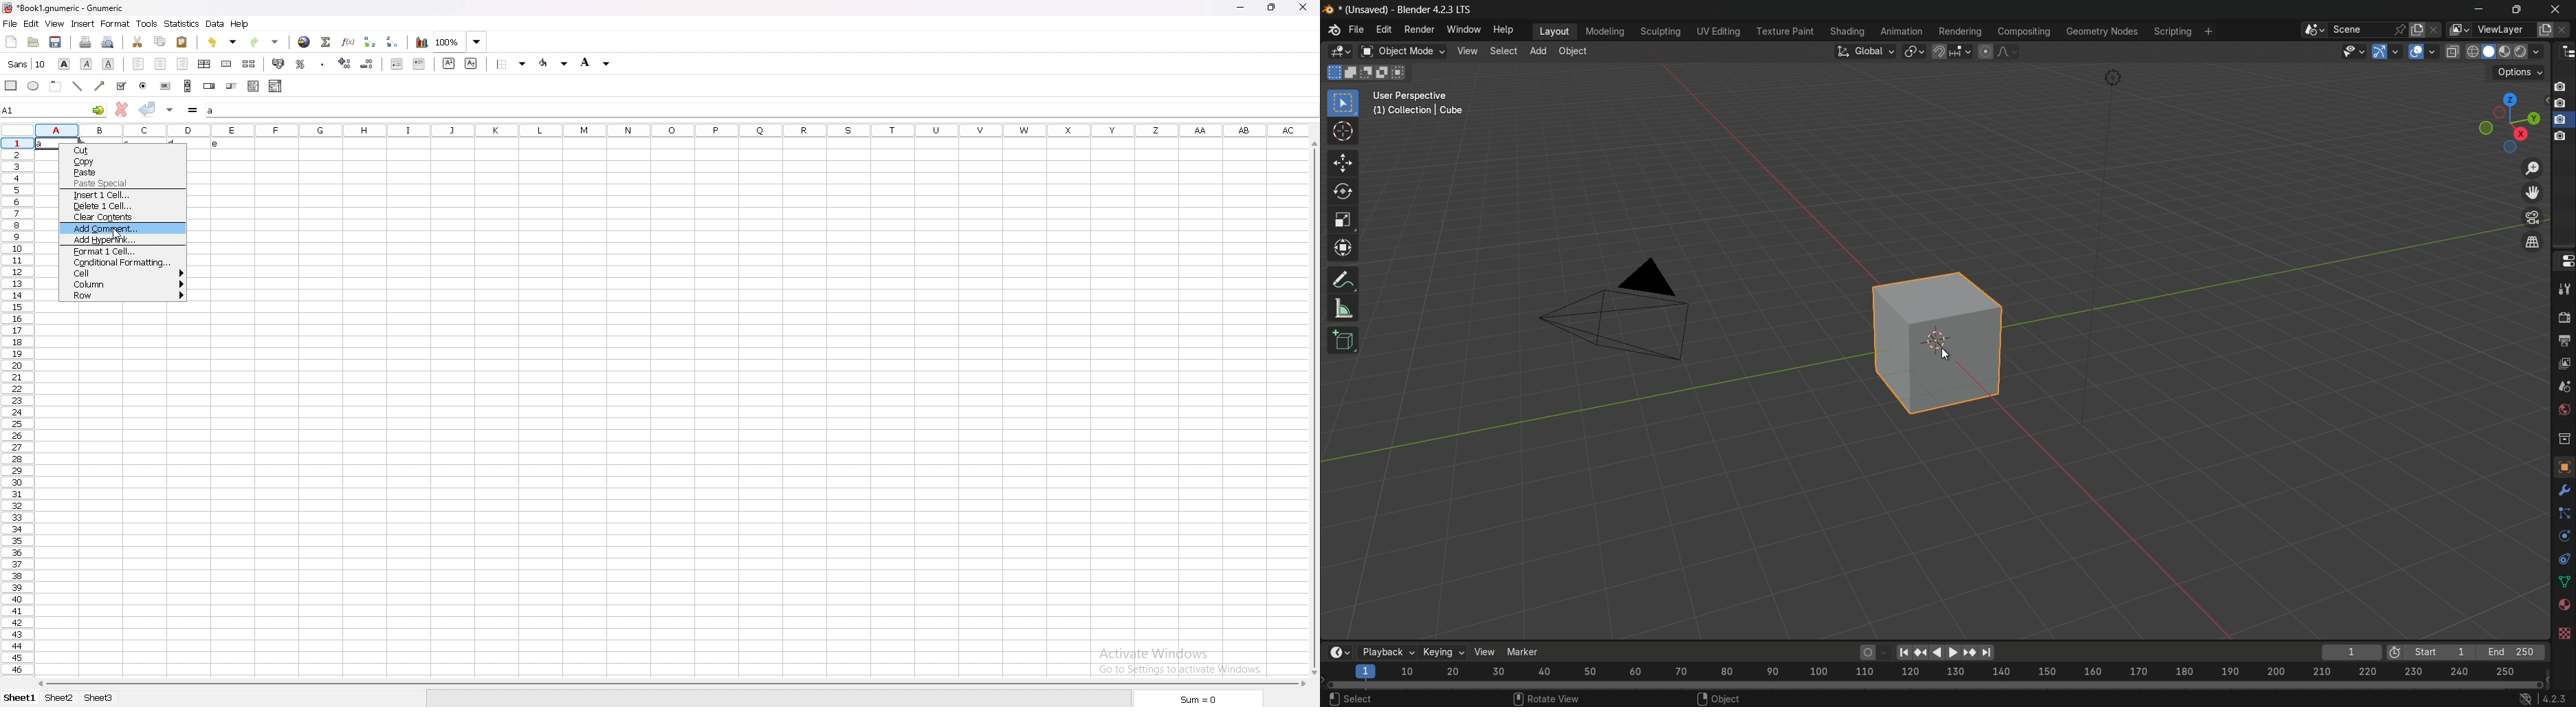 Image resolution: width=2576 pixels, height=728 pixels. I want to click on function, so click(349, 42).